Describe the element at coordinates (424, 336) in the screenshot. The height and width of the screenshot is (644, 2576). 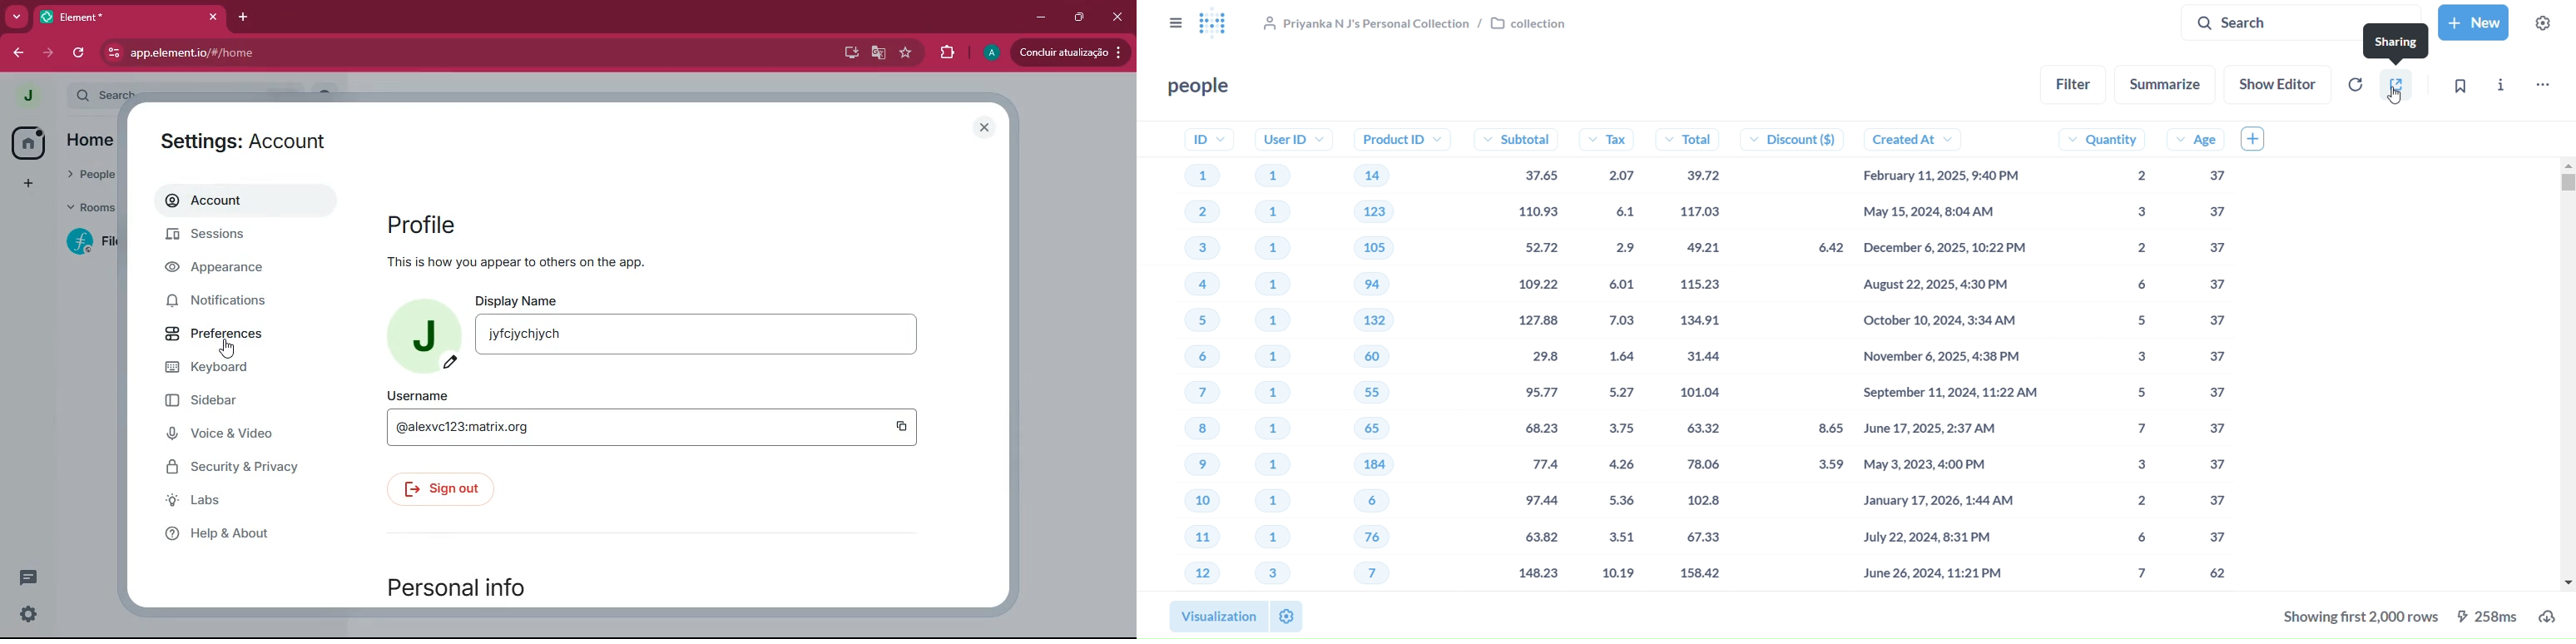
I see `profile picture` at that location.